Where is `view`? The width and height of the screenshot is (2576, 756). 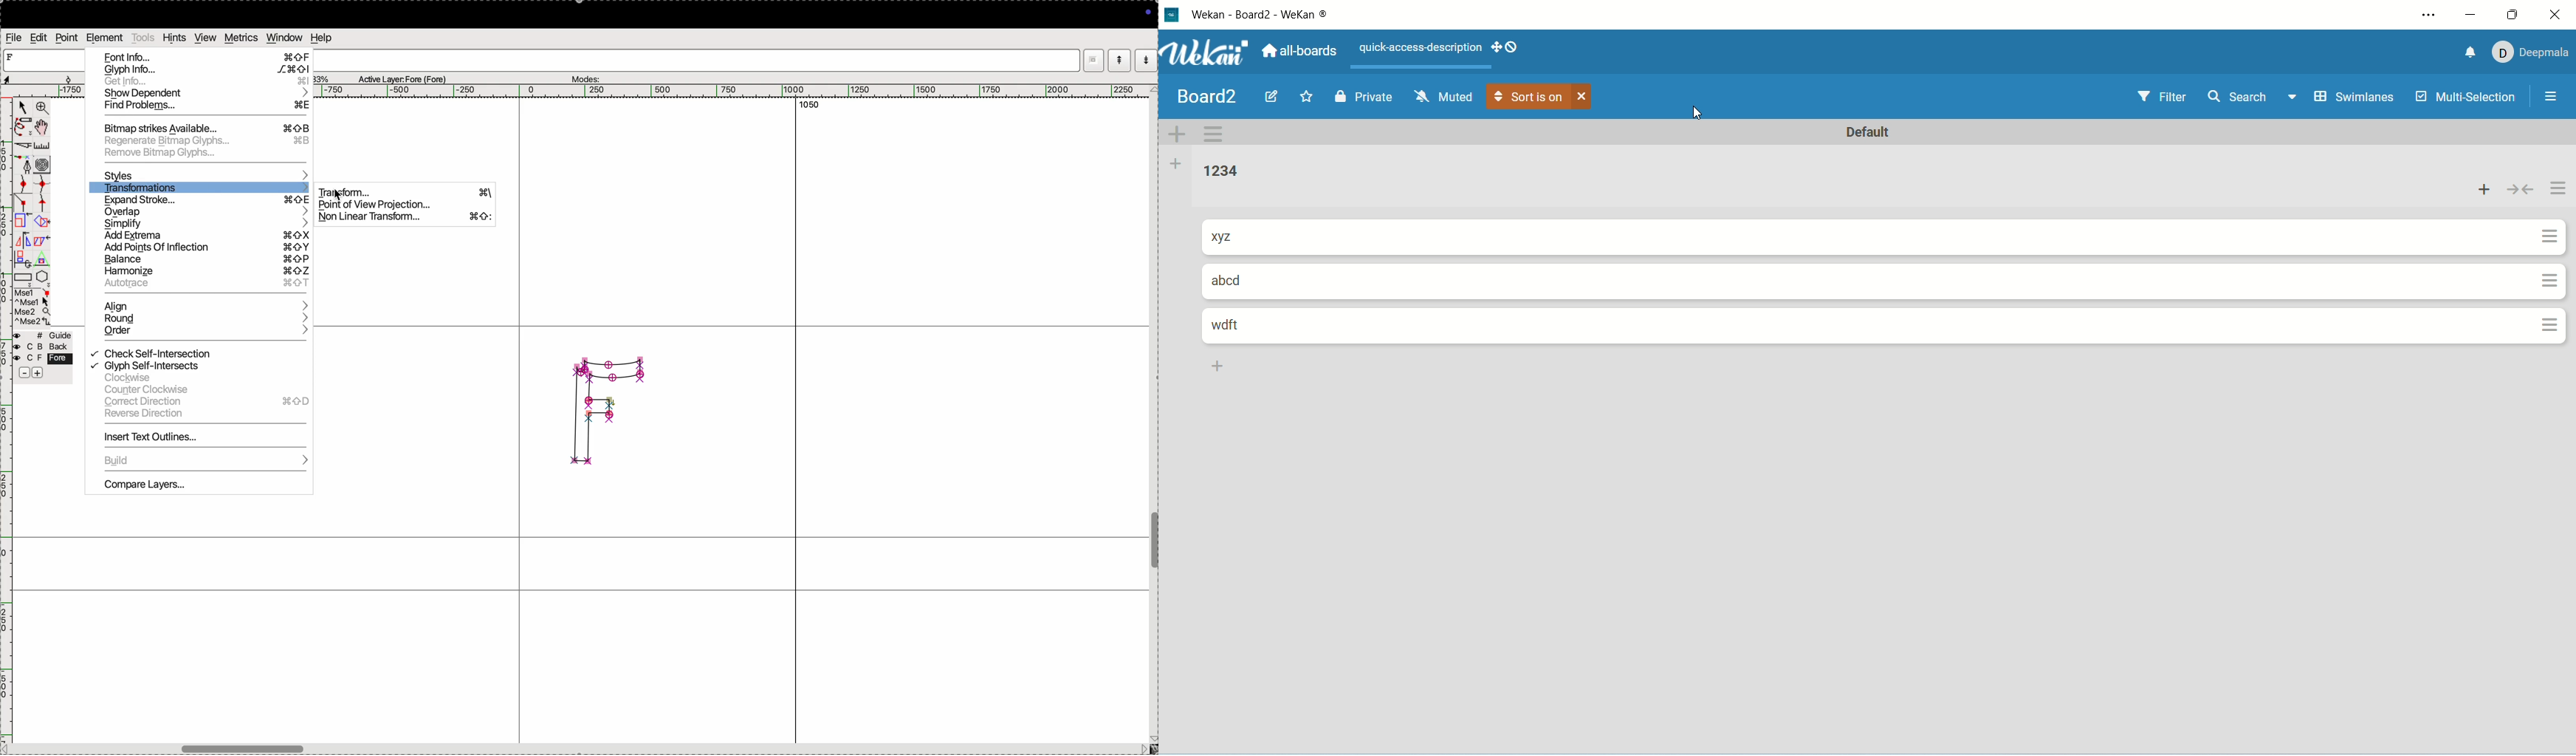 view is located at coordinates (205, 38).